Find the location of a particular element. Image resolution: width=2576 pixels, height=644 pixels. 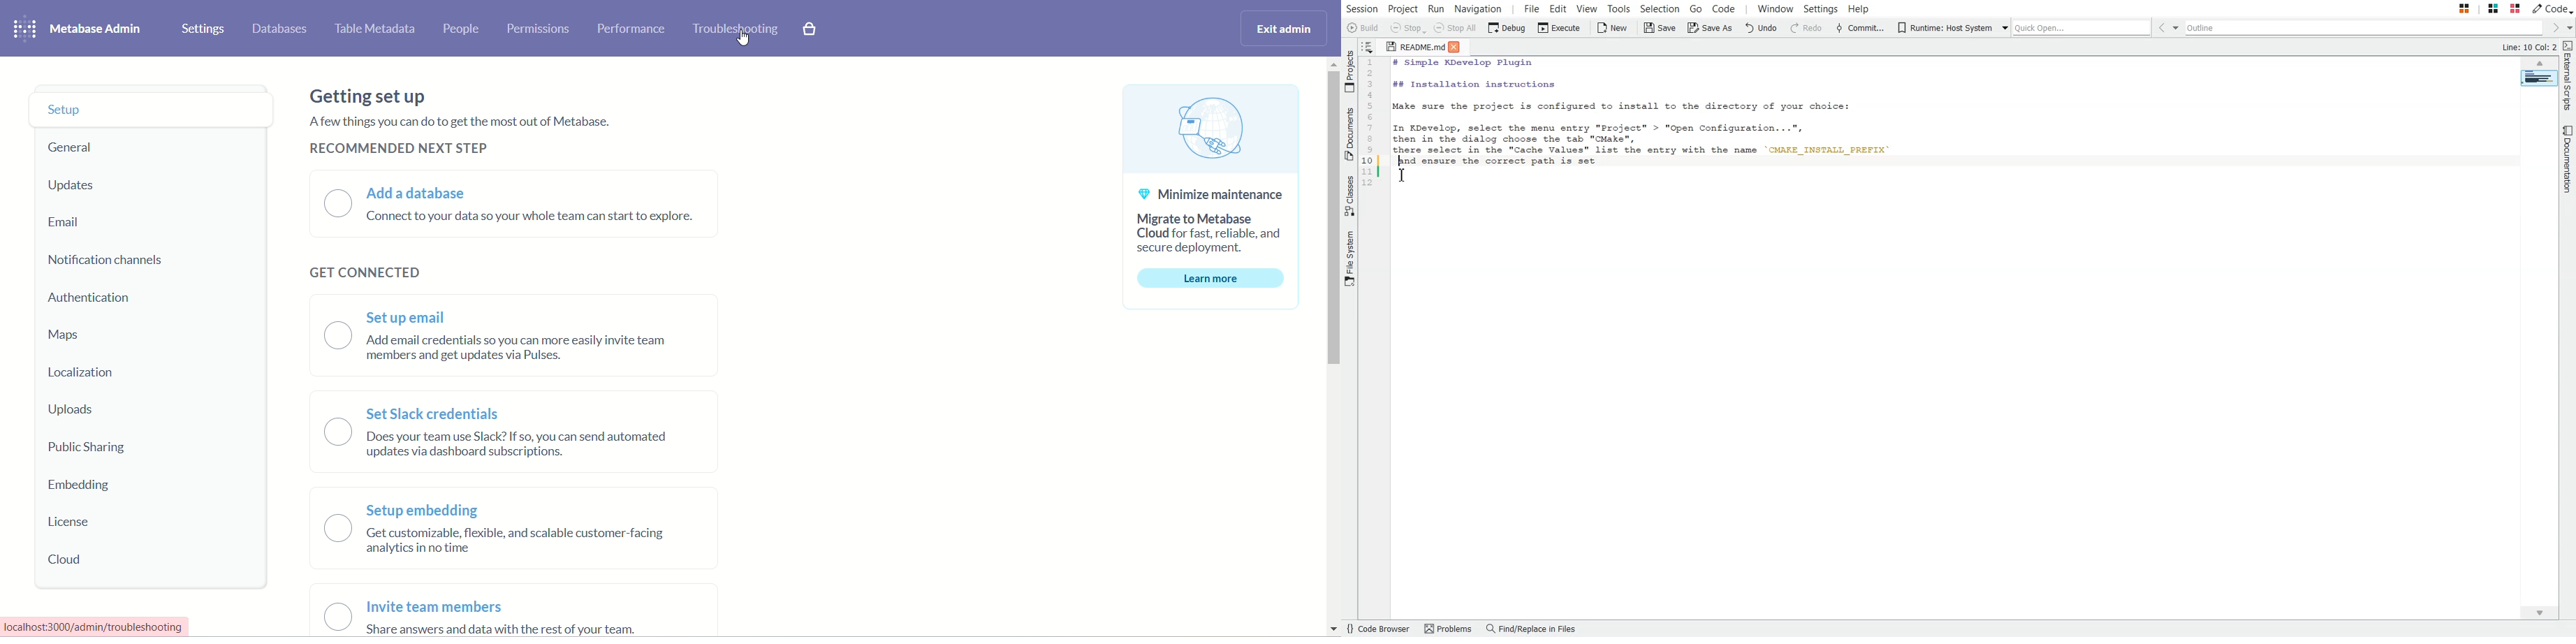

updates is located at coordinates (80, 183).